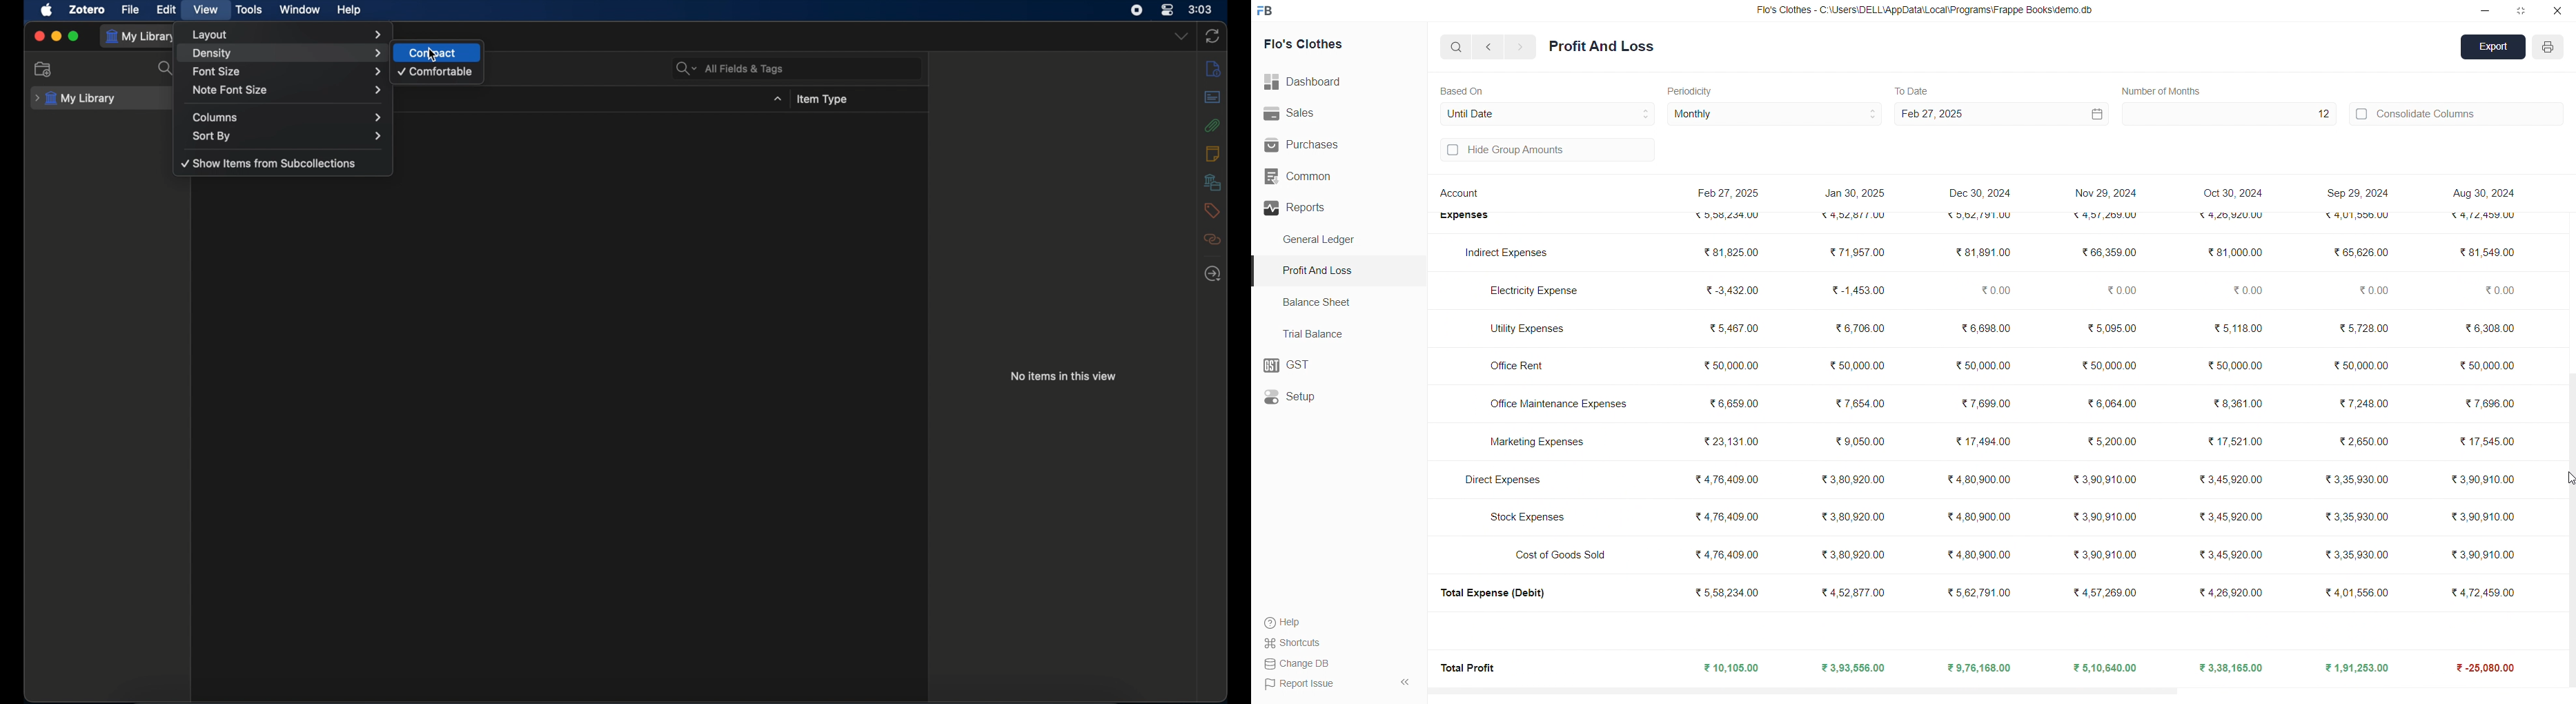 The image size is (2576, 728). Describe the element at coordinates (1404, 683) in the screenshot. I see `collapse sidebar` at that location.